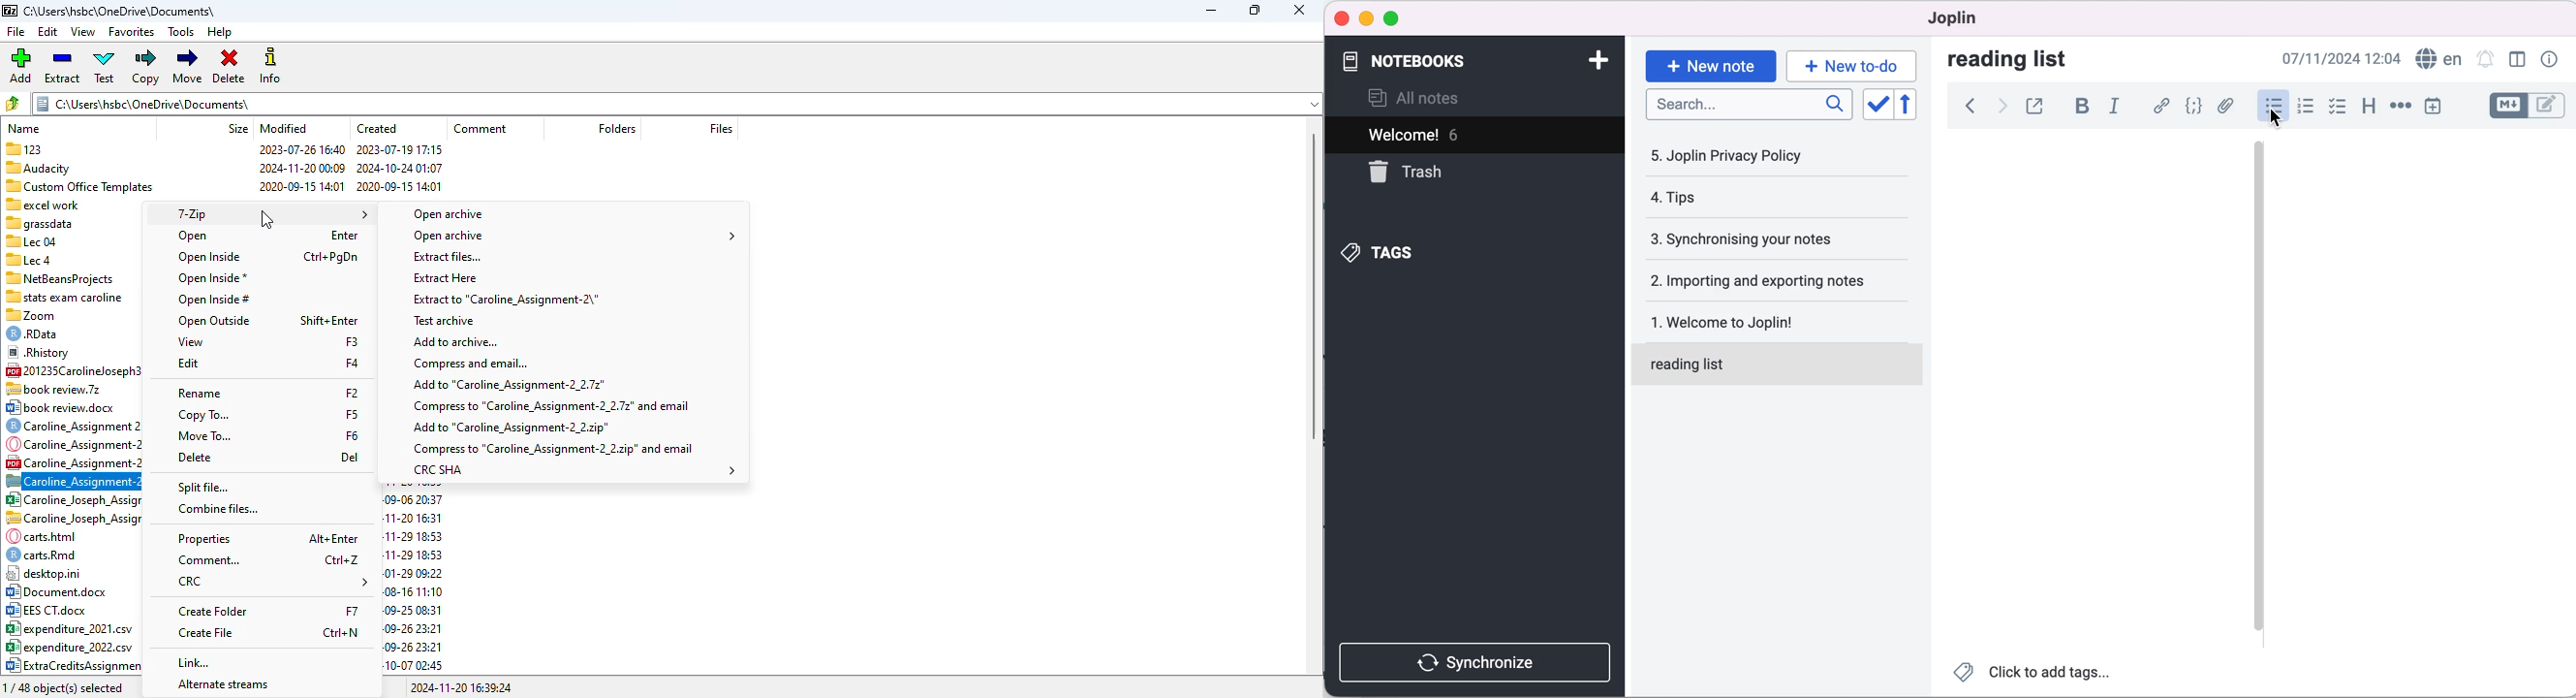  Describe the element at coordinates (19, 66) in the screenshot. I see `add` at that location.